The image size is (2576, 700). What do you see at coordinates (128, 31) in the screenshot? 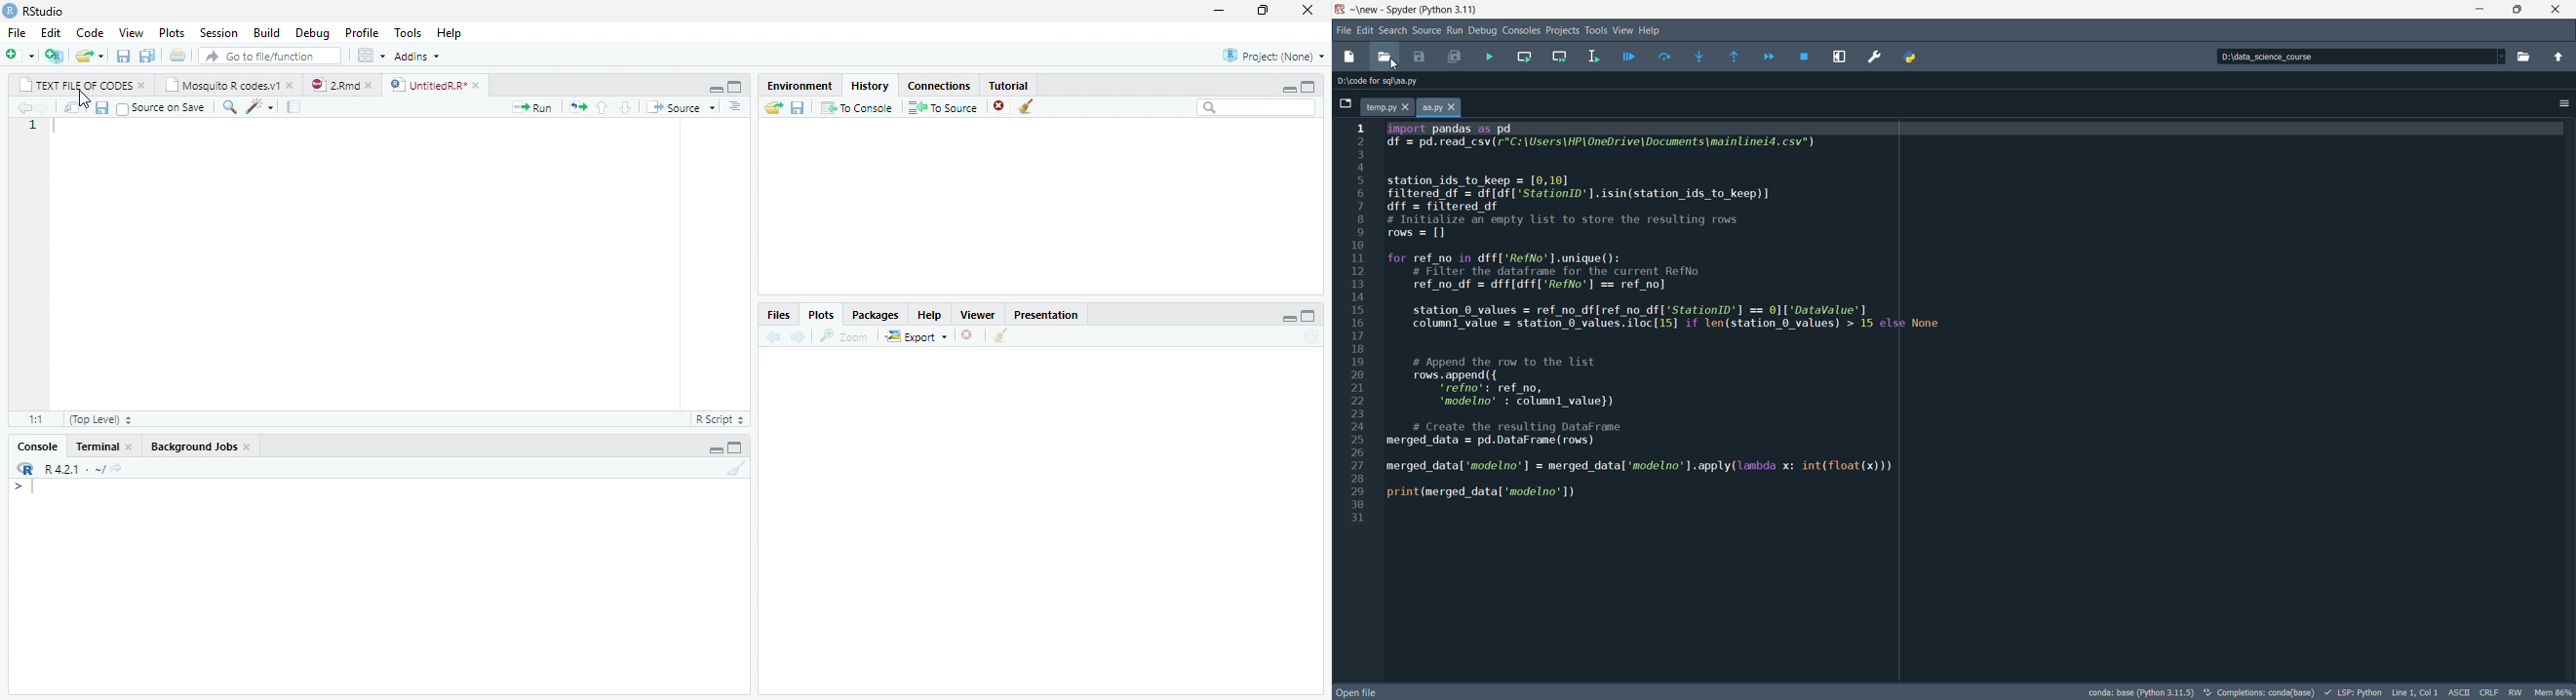
I see `view` at bounding box center [128, 31].